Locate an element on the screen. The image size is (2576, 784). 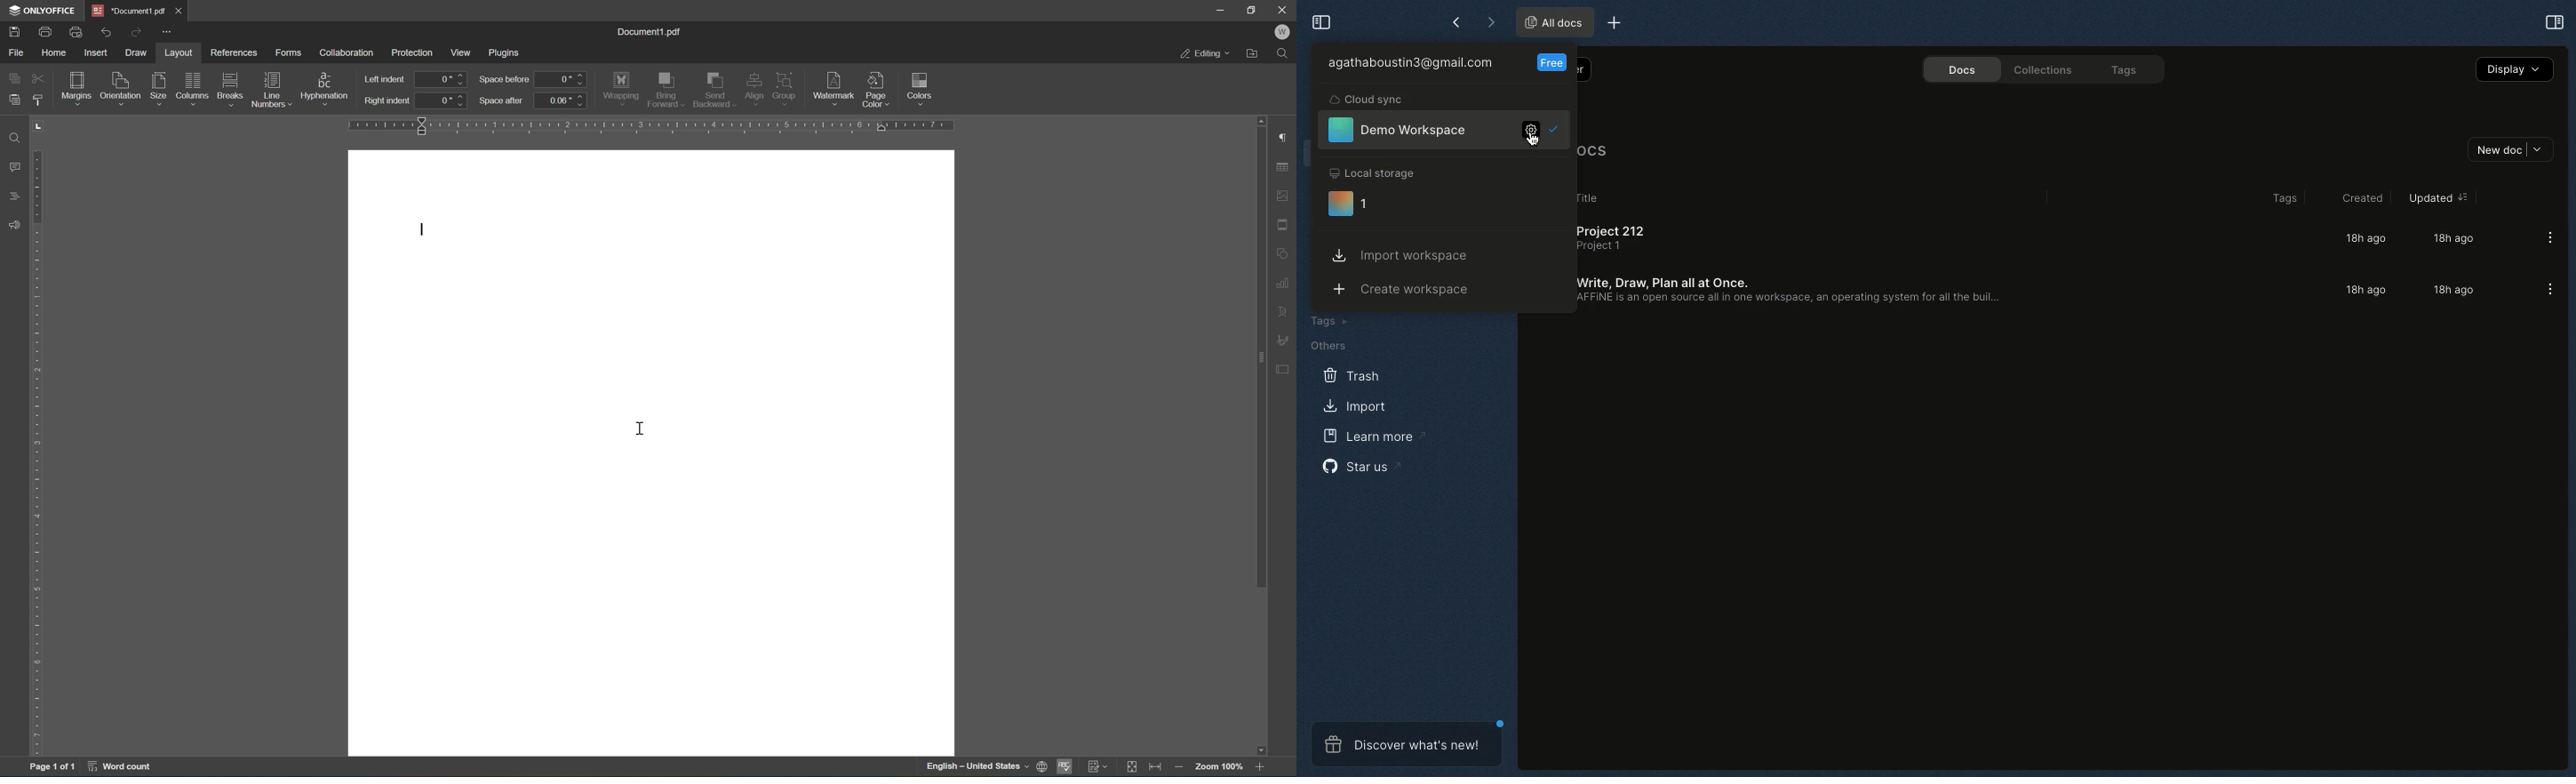
spell checking is located at coordinates (1064, 767).